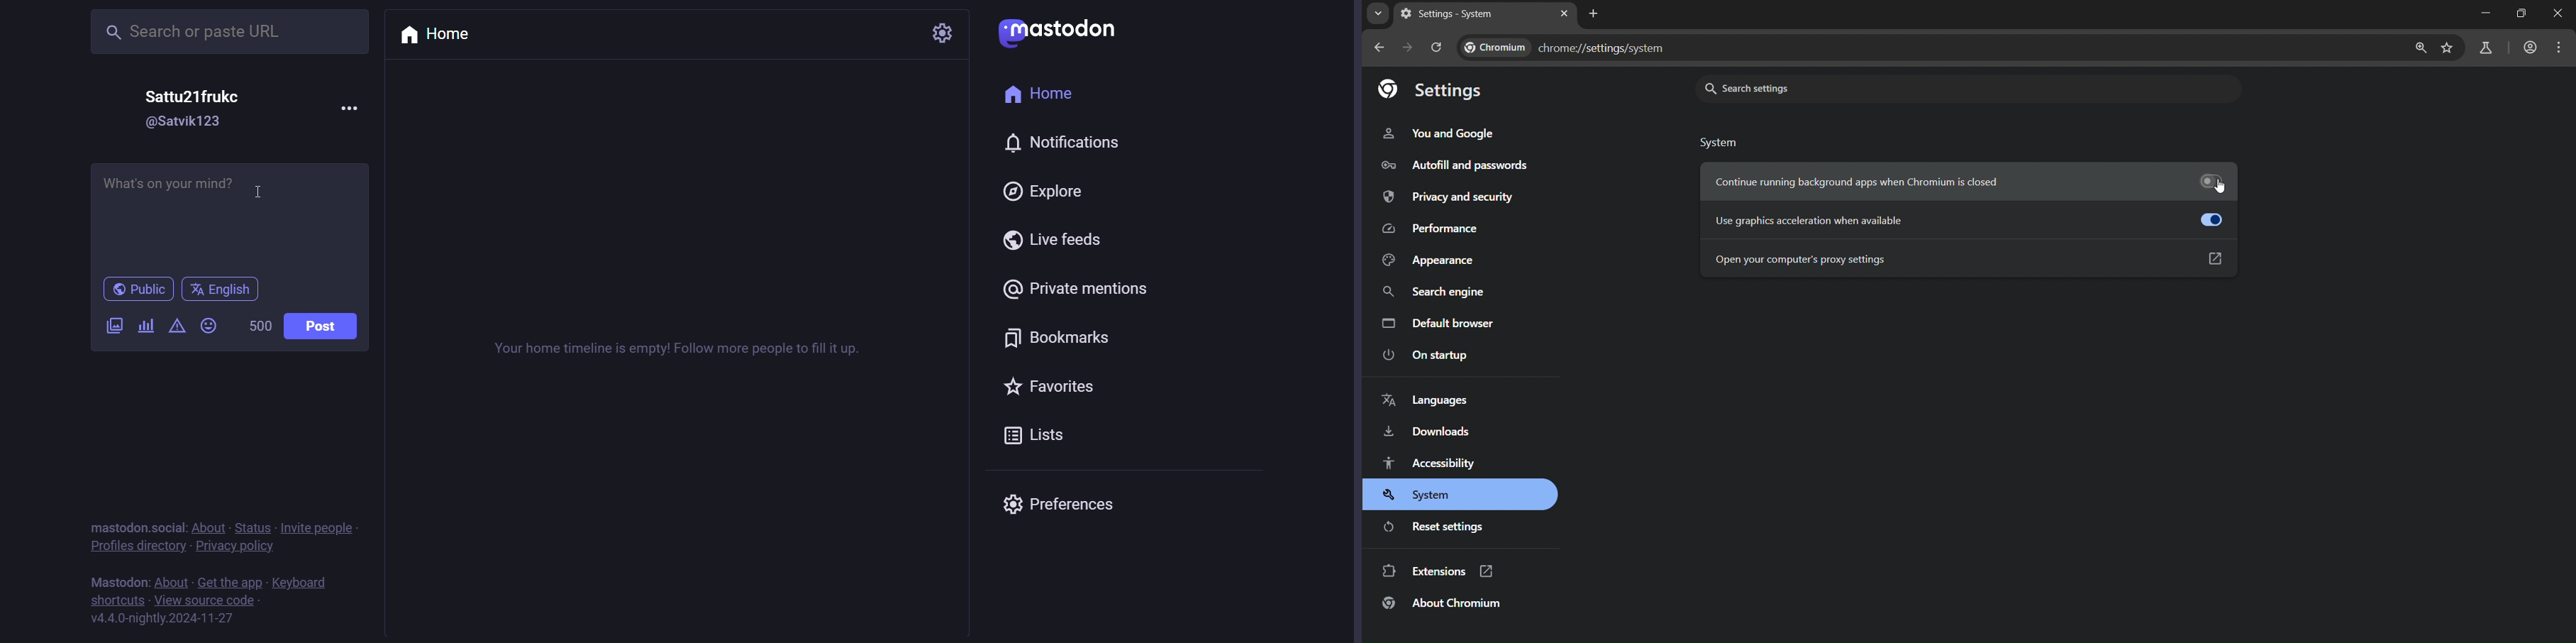 This screenshot has width=2576, height=644. I want to click on use acceleration when available, so click(1968, 219).